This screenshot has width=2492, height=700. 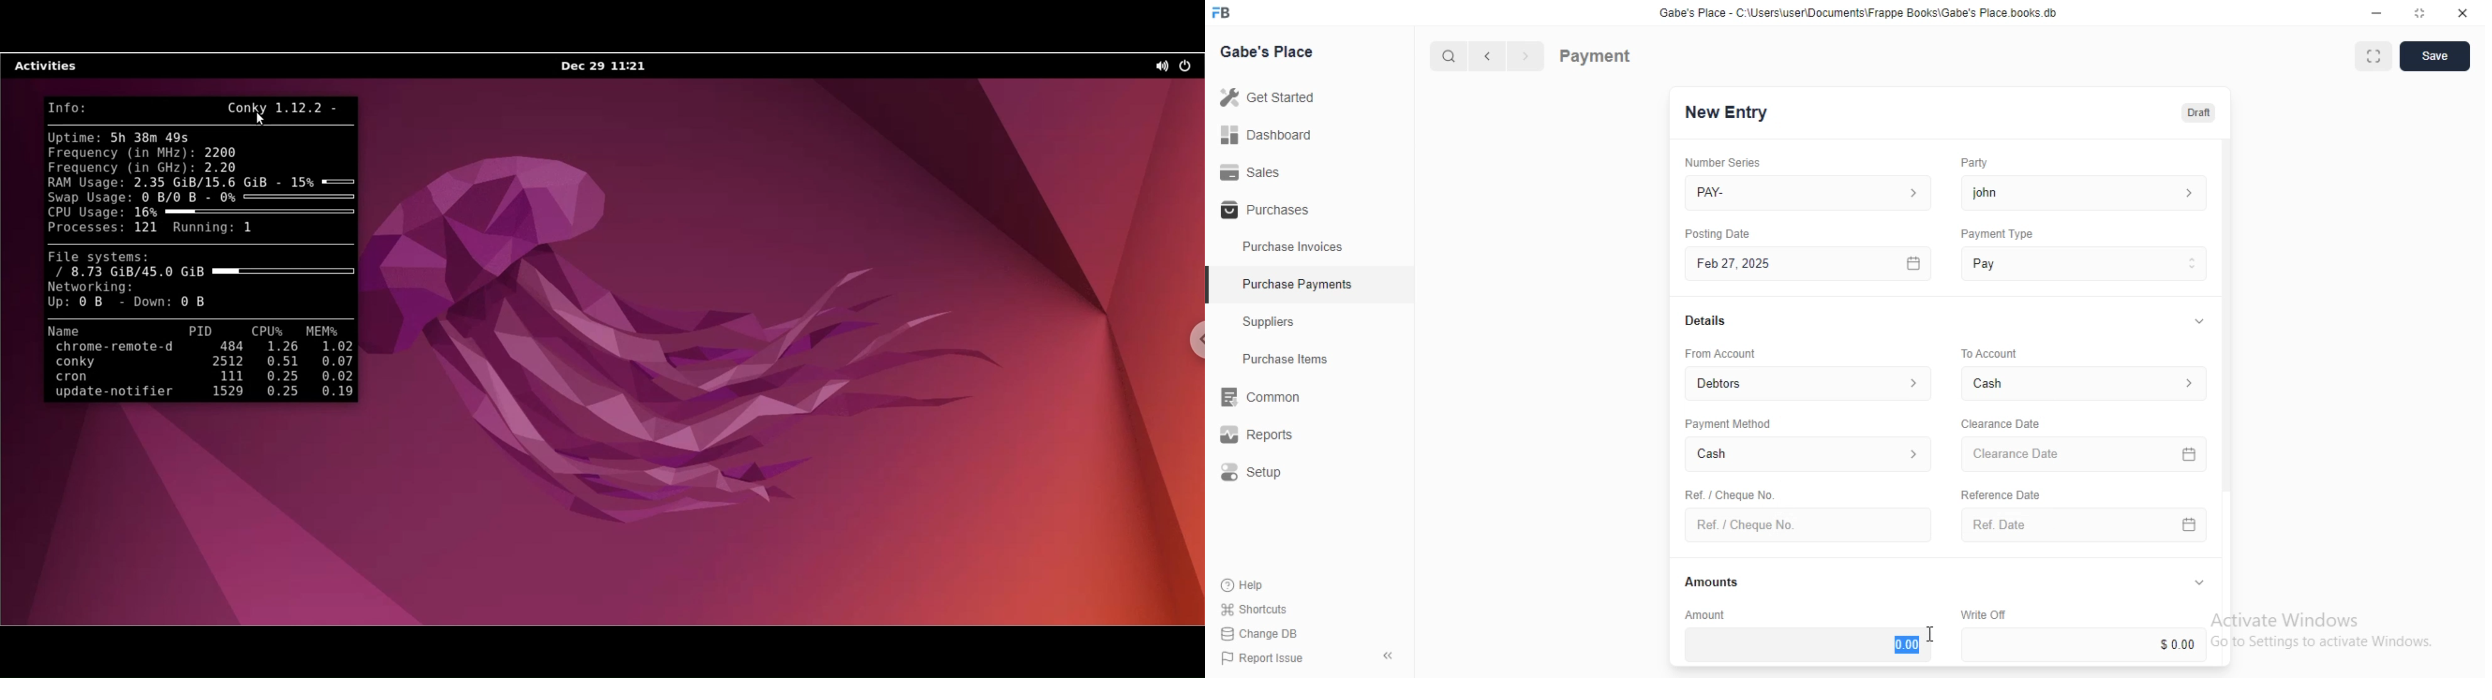 What do you see at coordinates (1811, 264) in the screenshot?
I see `Feb 27, 2025` at bounding box center [1811, 264].